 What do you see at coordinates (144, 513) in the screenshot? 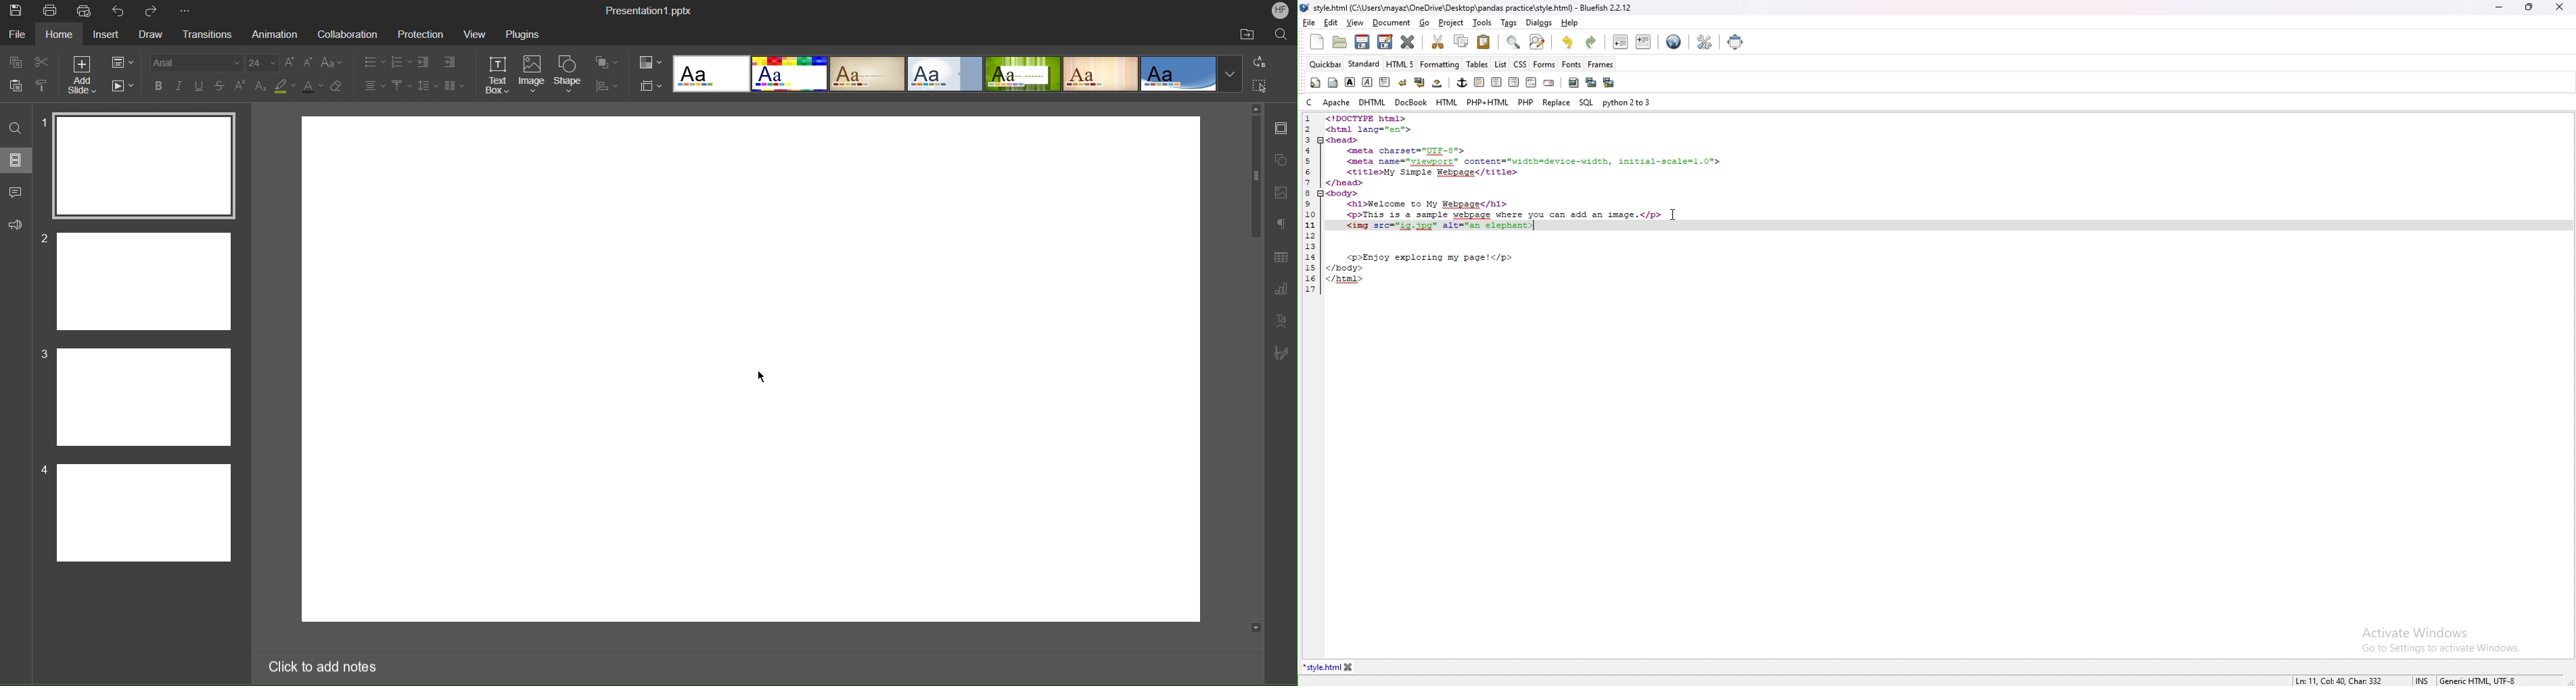
I see `Slide 4` at bounding box center [144, 513].